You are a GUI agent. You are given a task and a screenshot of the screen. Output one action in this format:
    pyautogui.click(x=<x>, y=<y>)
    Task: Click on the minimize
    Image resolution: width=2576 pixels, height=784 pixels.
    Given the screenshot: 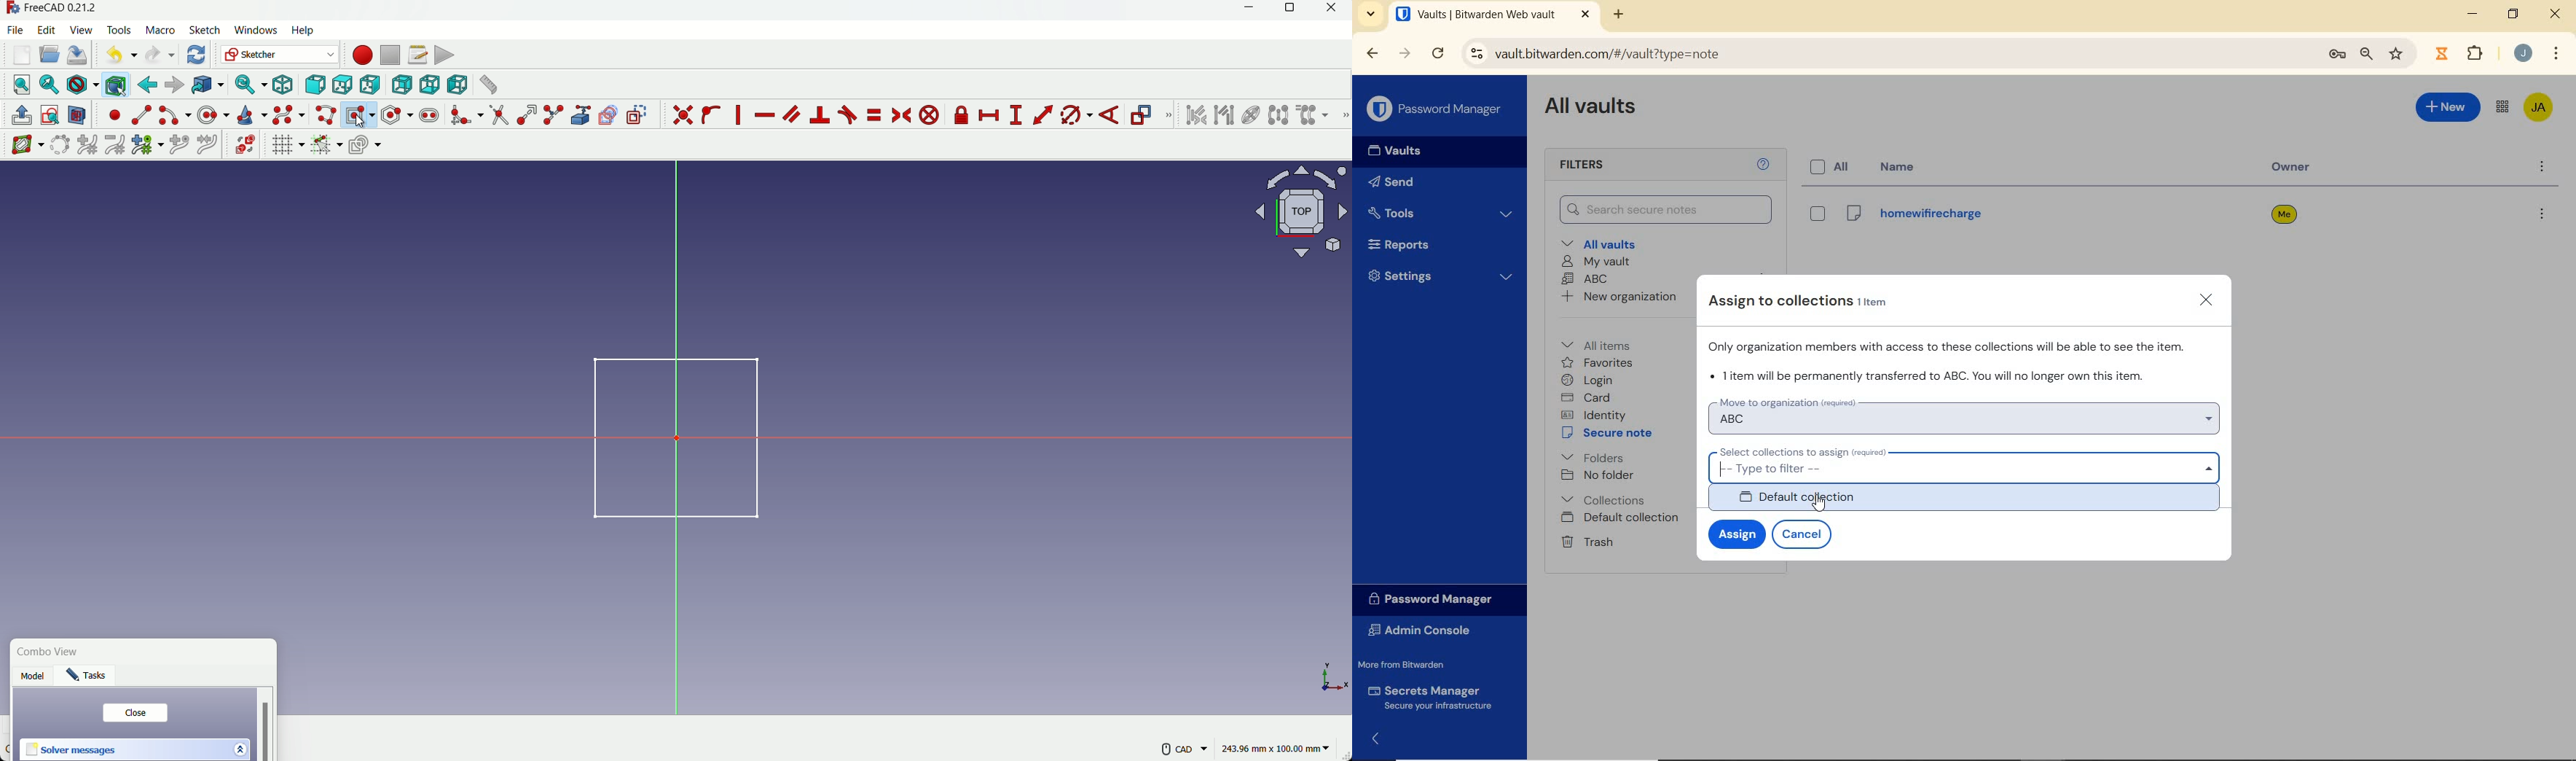 What is the action you would take?
    pyautogui.click(x=1246, y=11)
    